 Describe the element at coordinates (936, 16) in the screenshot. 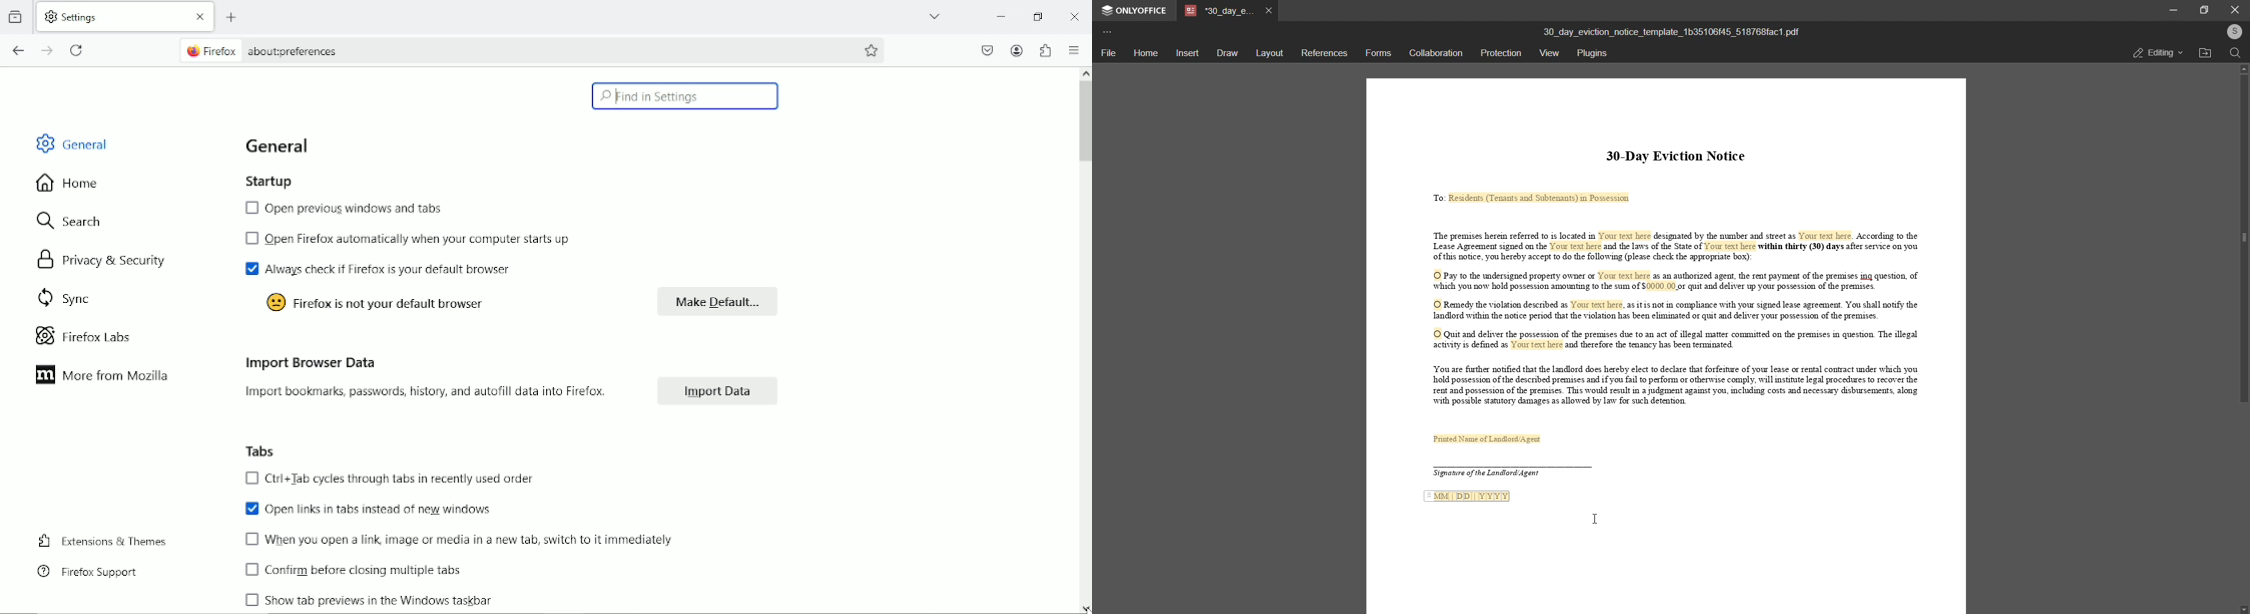

I see `List all tabs` at that location.